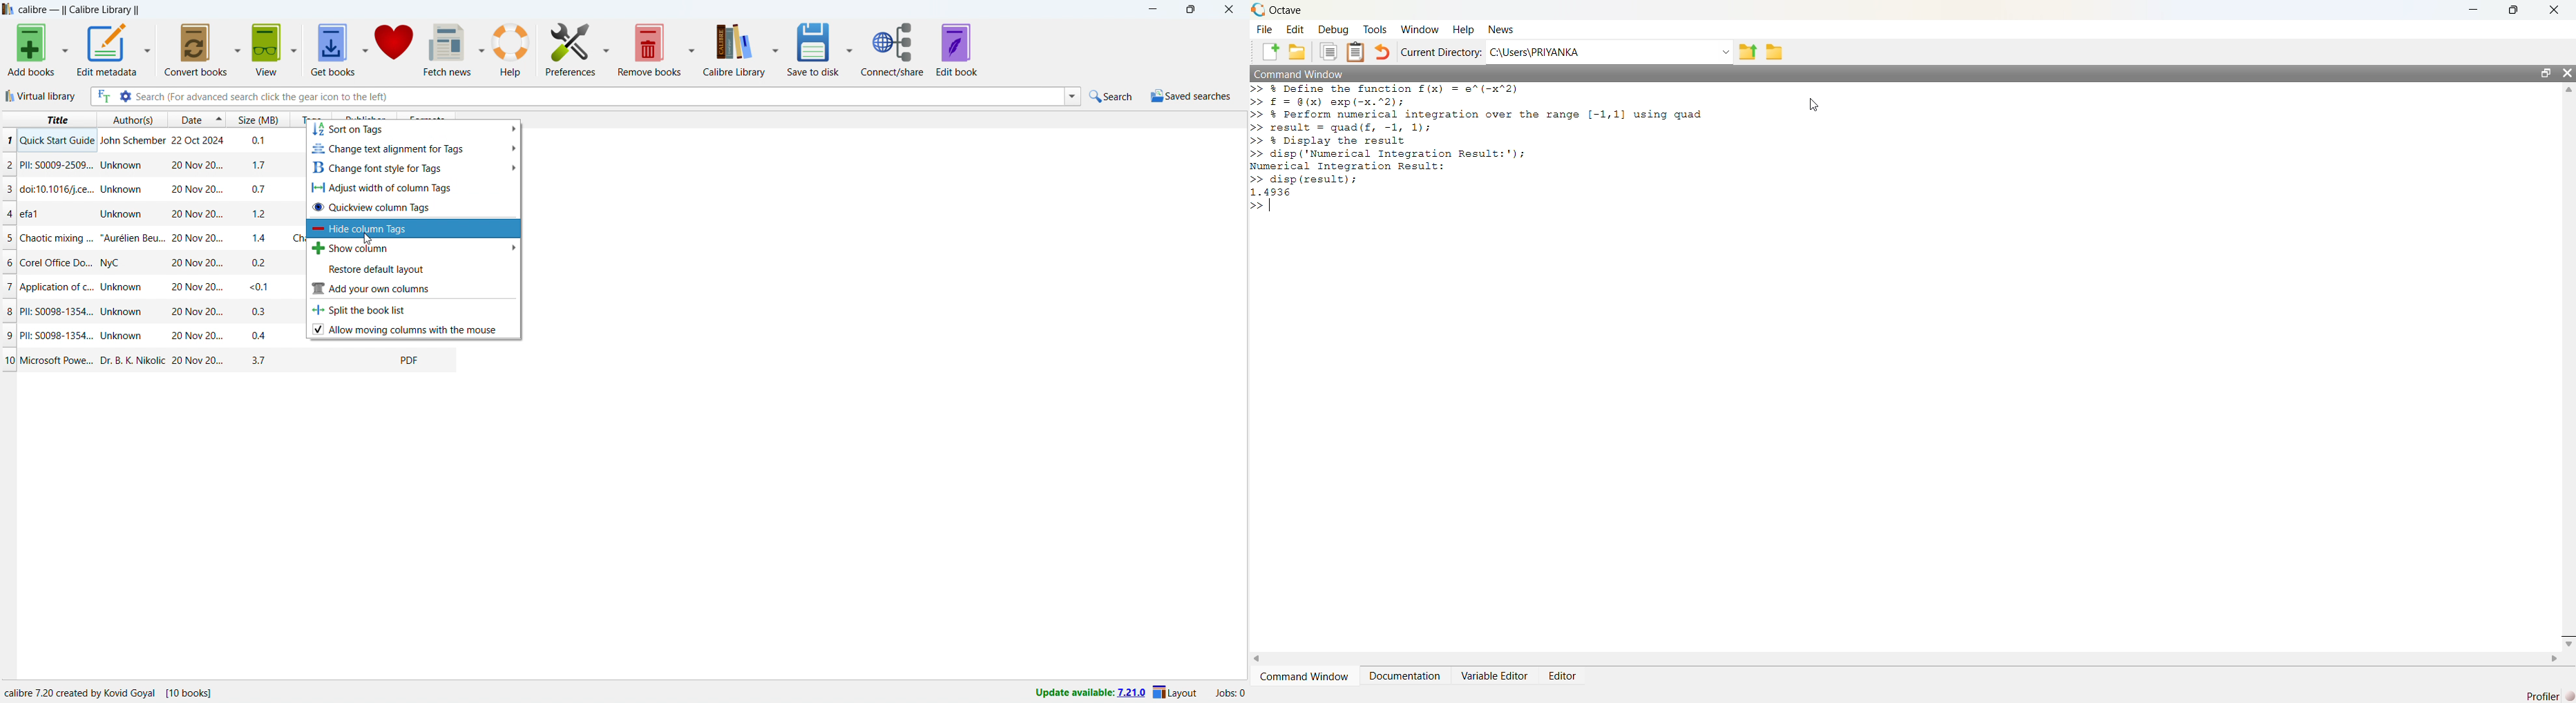 The width and height of the screenshot is (2576, 728). Describe the element at coordinates (1420, 28) in the screenshot. I see `Window` at that location.